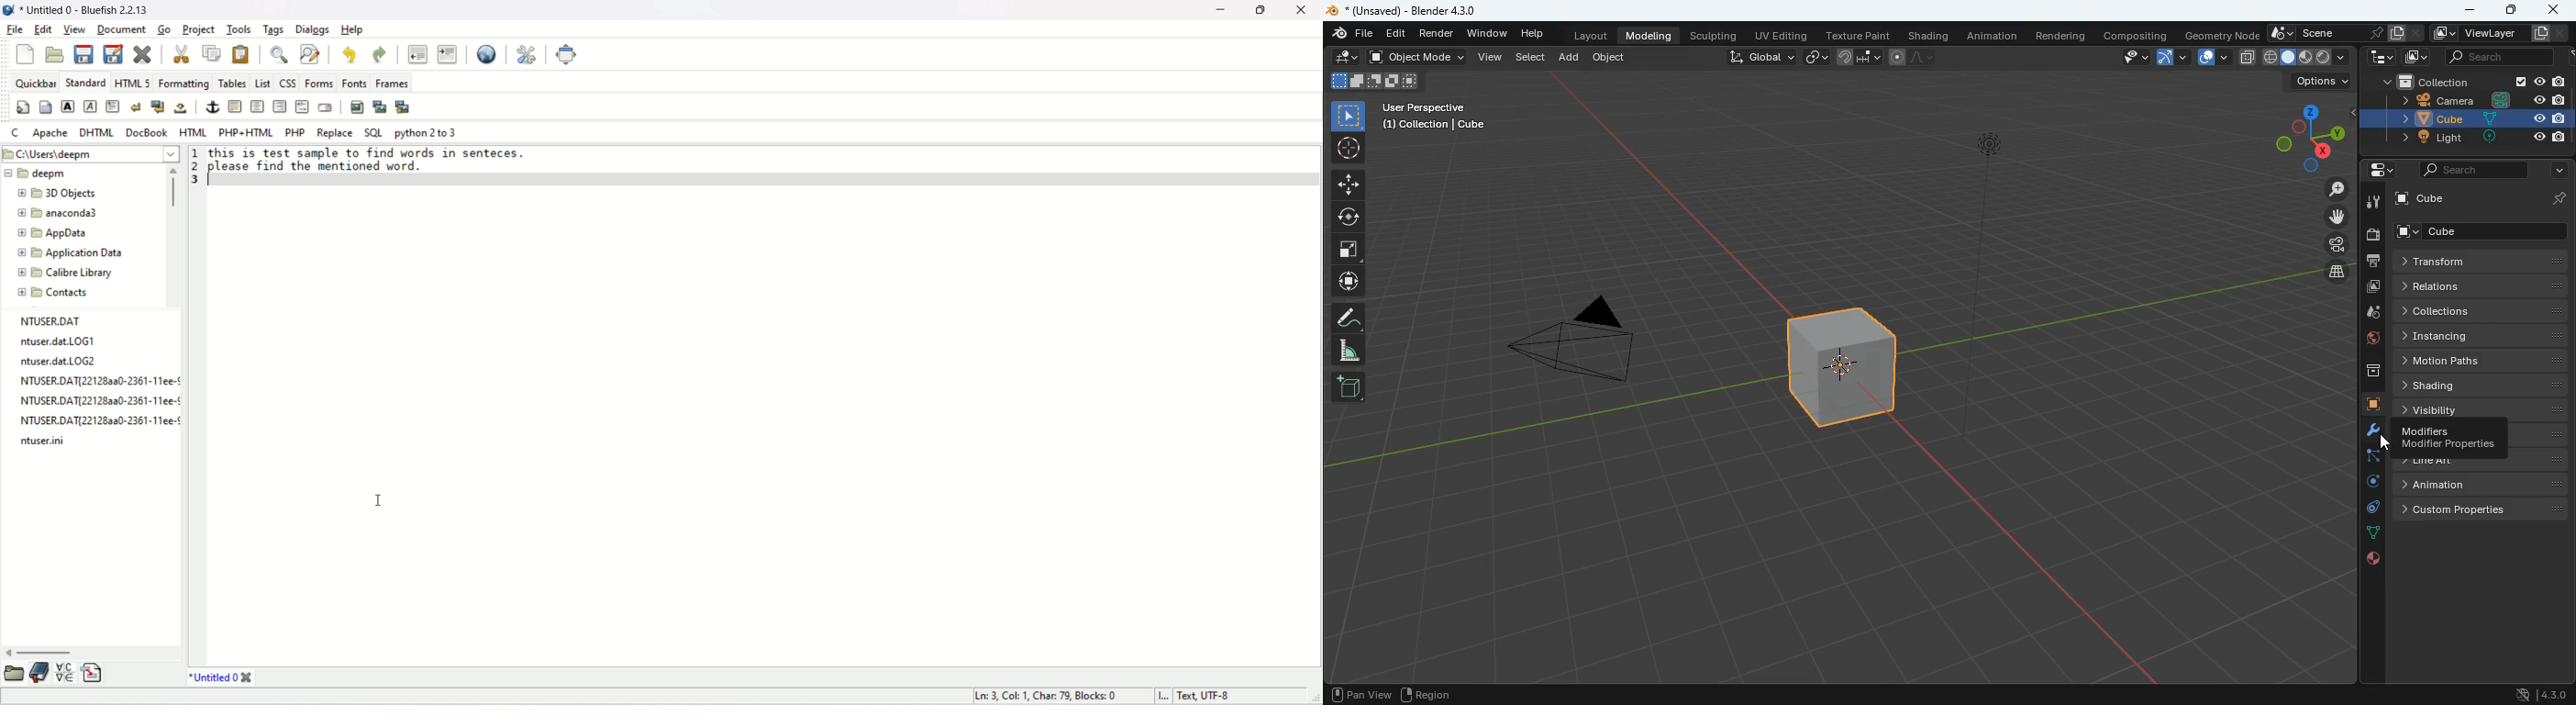 This screenshot has height=728, width=2576. What do you see at coordinates (45, 107) in the screenshot?
I see `body` at bounding box center [45, 107].